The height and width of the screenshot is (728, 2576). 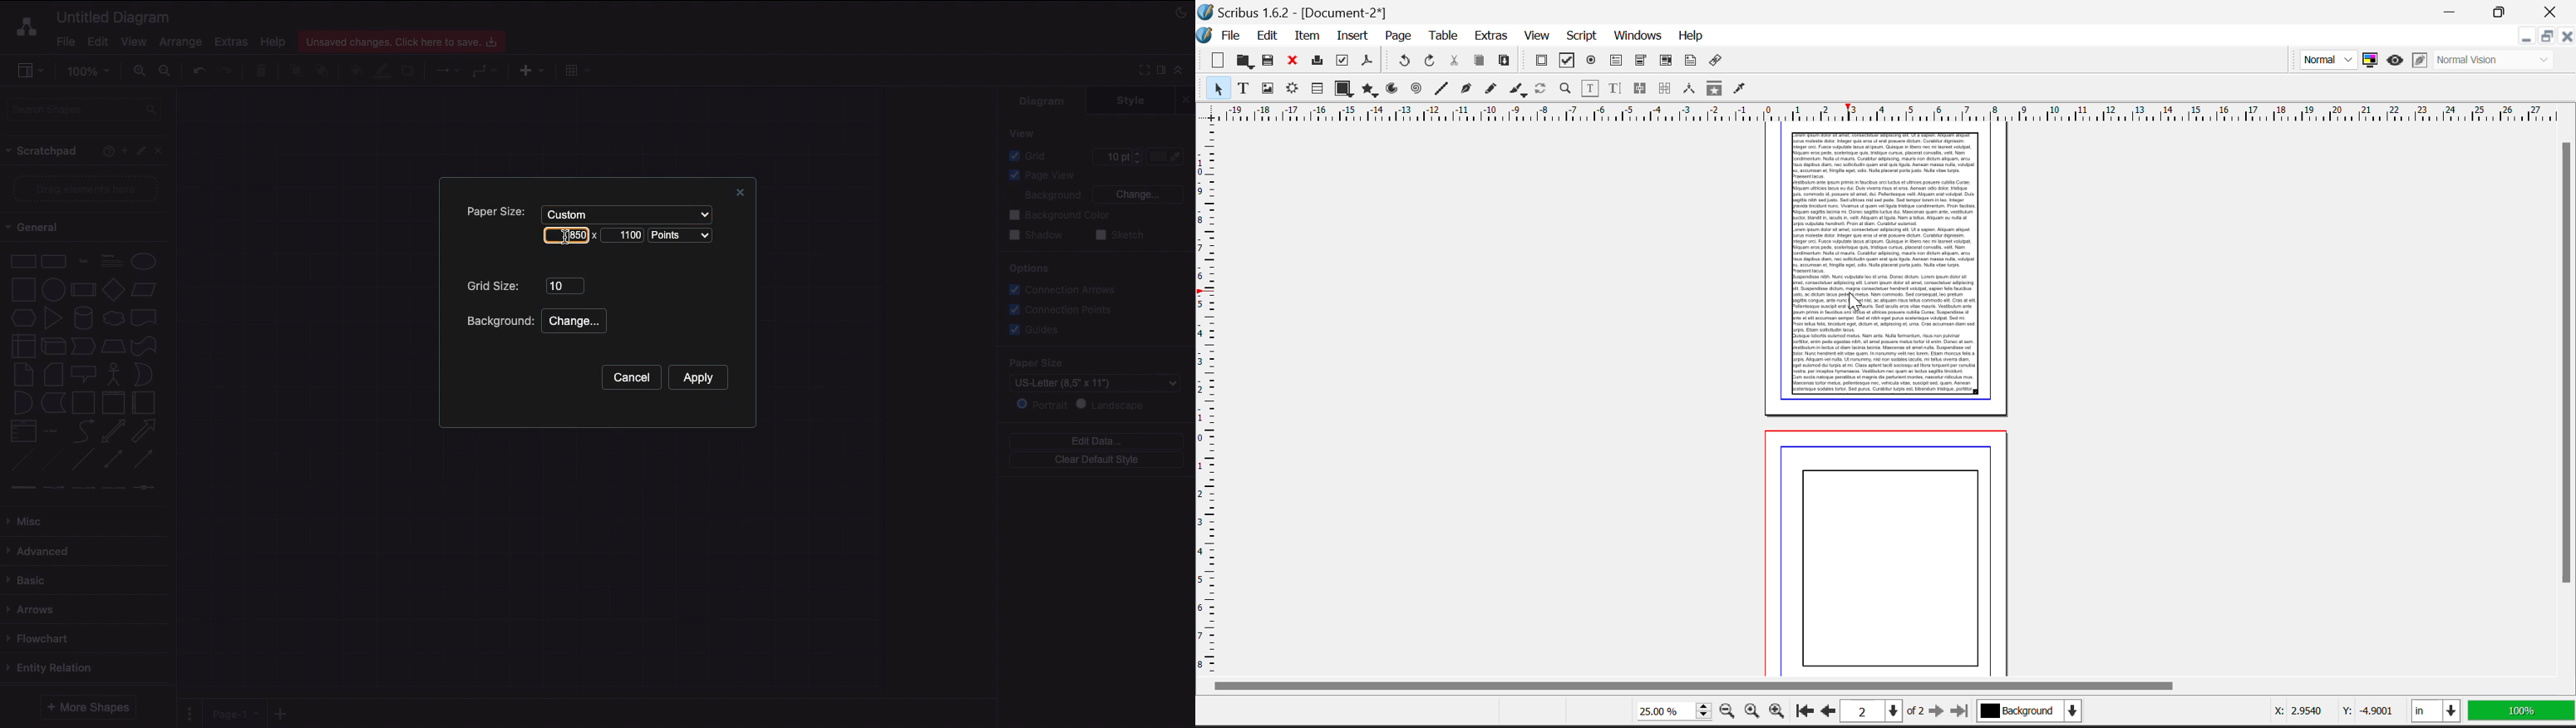 I want to click on Draw.io, so click(x=23, y=27).